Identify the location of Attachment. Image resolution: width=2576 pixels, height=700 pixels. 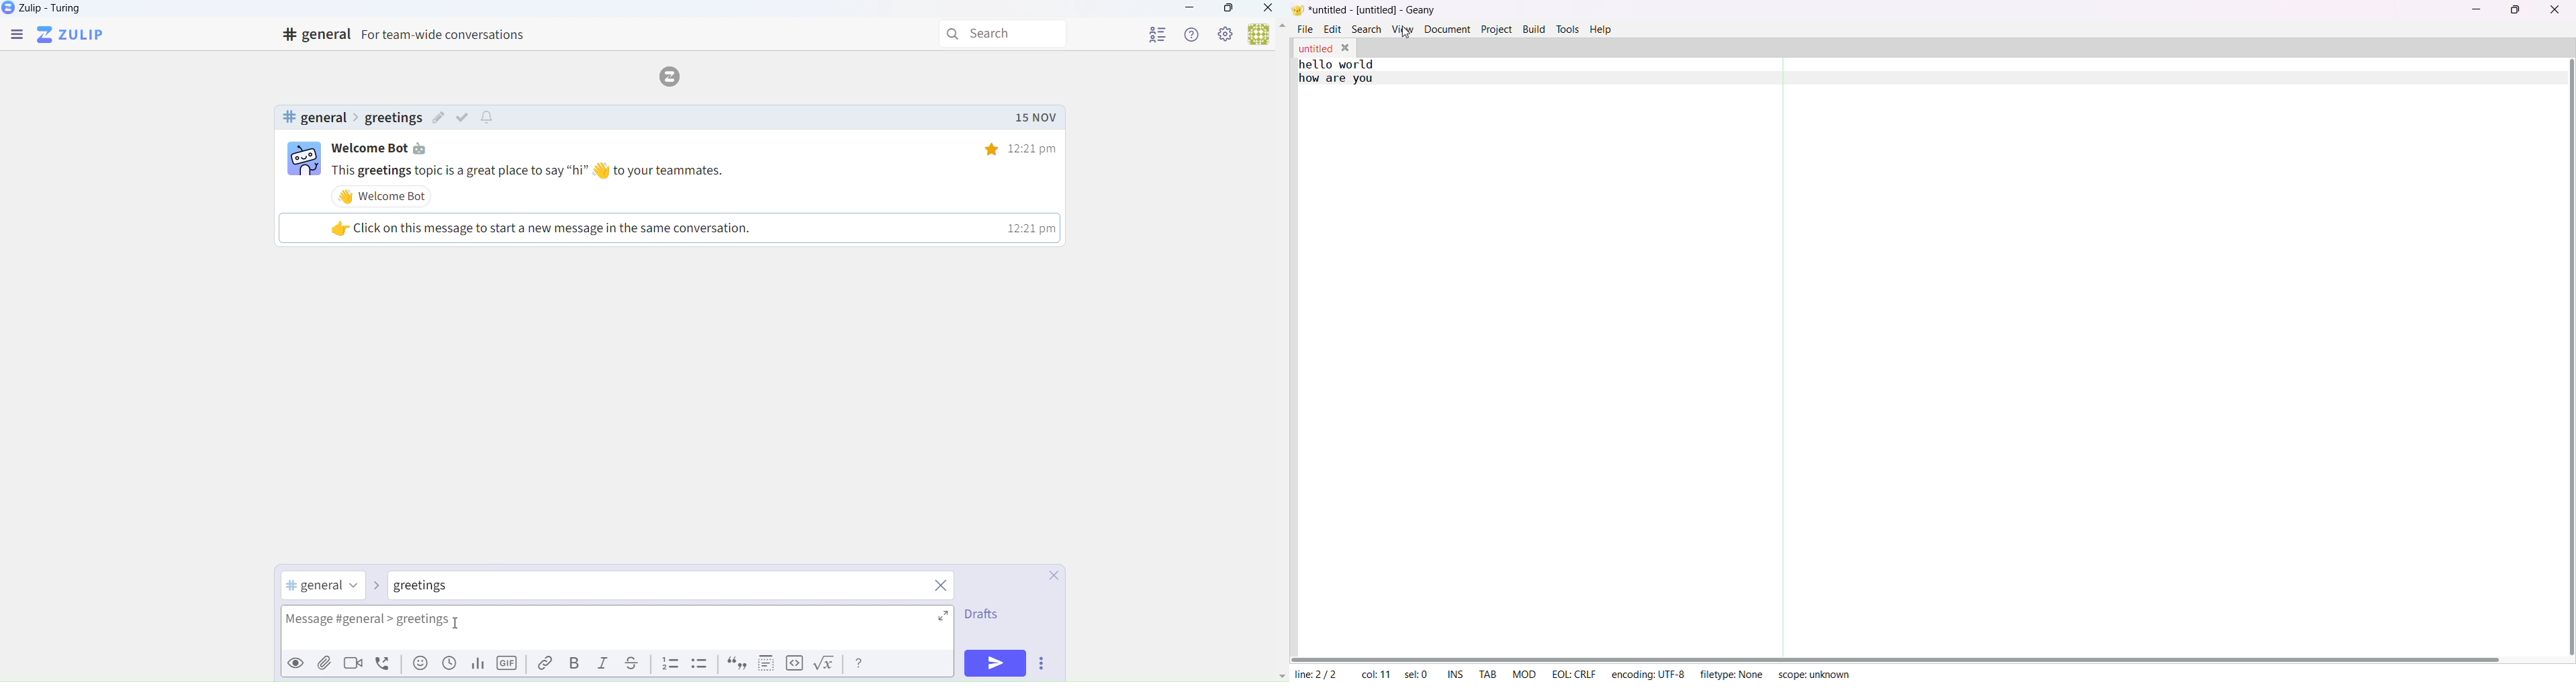
(325, 665).